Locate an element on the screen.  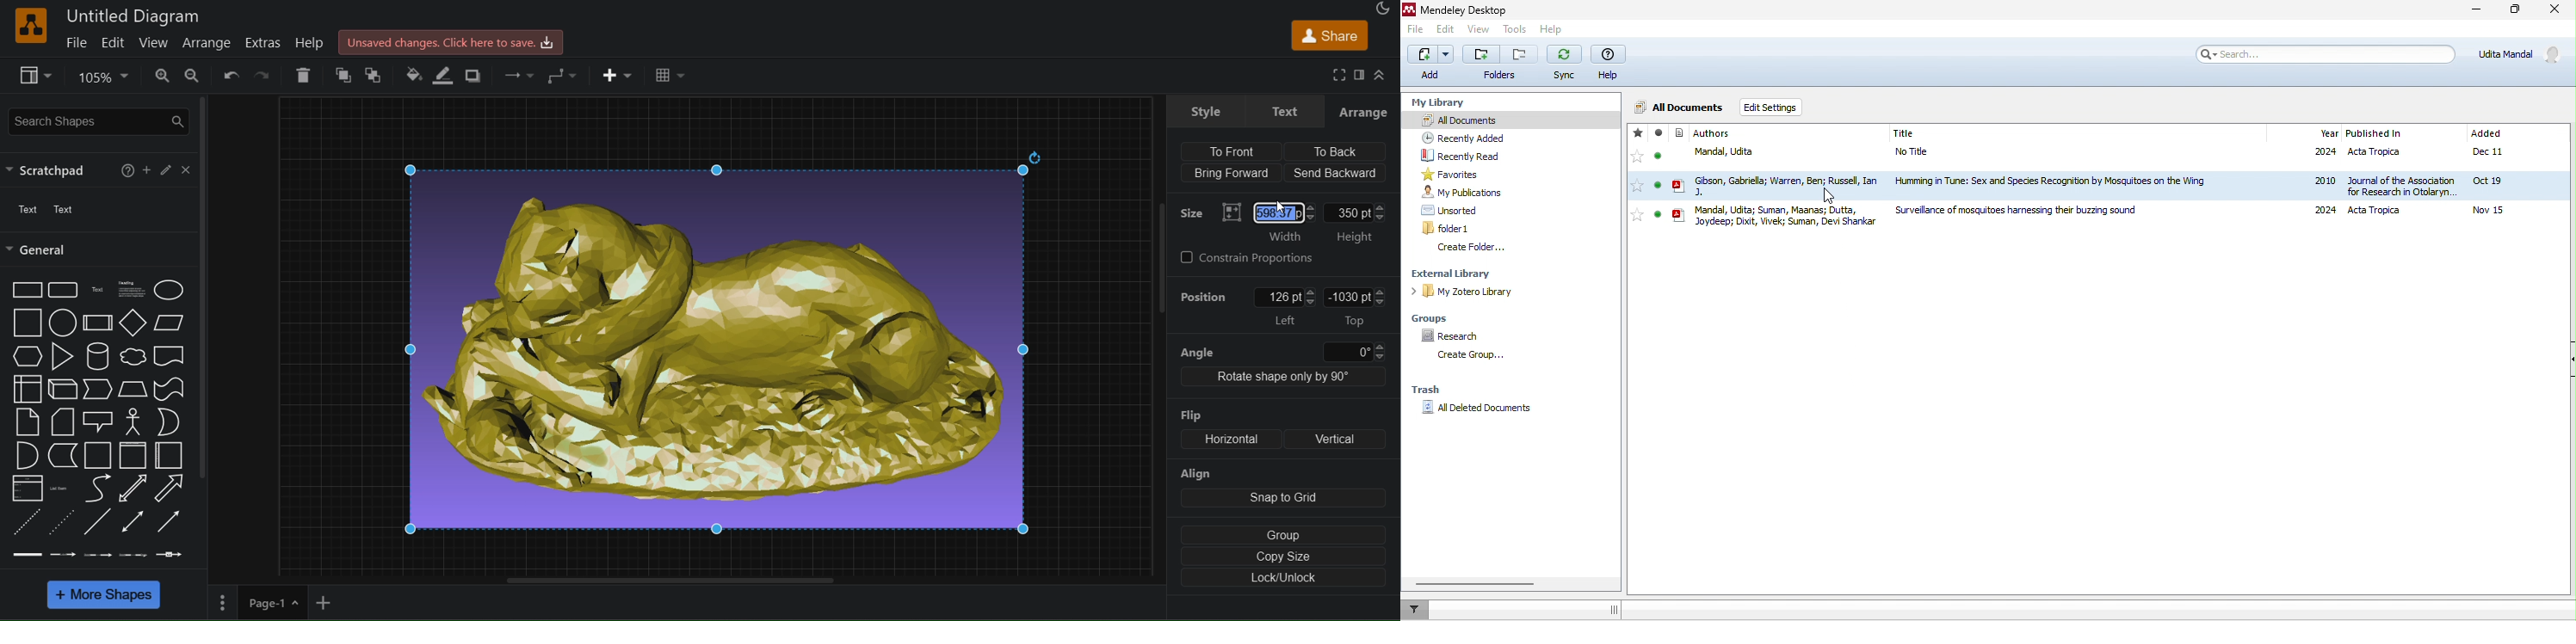
view is located at coordinates (1478, 29).